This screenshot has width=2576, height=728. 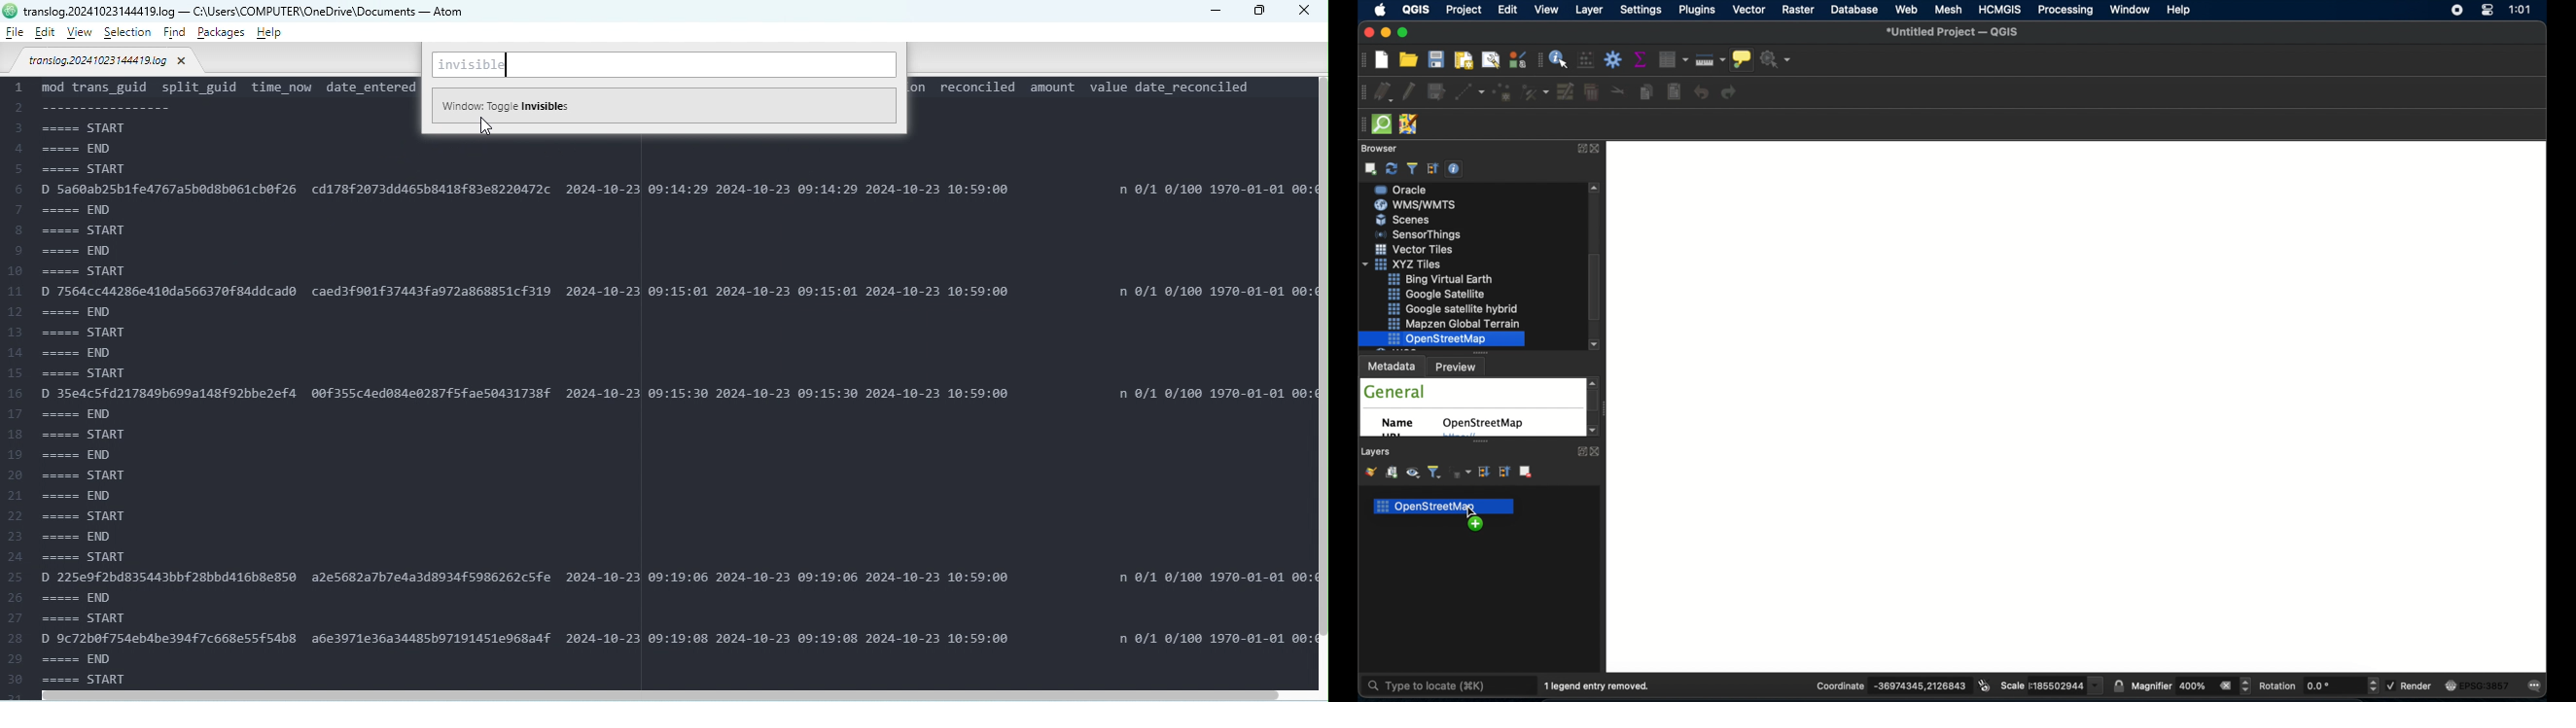 What do you see at coordinates (1489, 60) in the screenshot?
I see `show layout manager` at bounding box center [1489, 60].